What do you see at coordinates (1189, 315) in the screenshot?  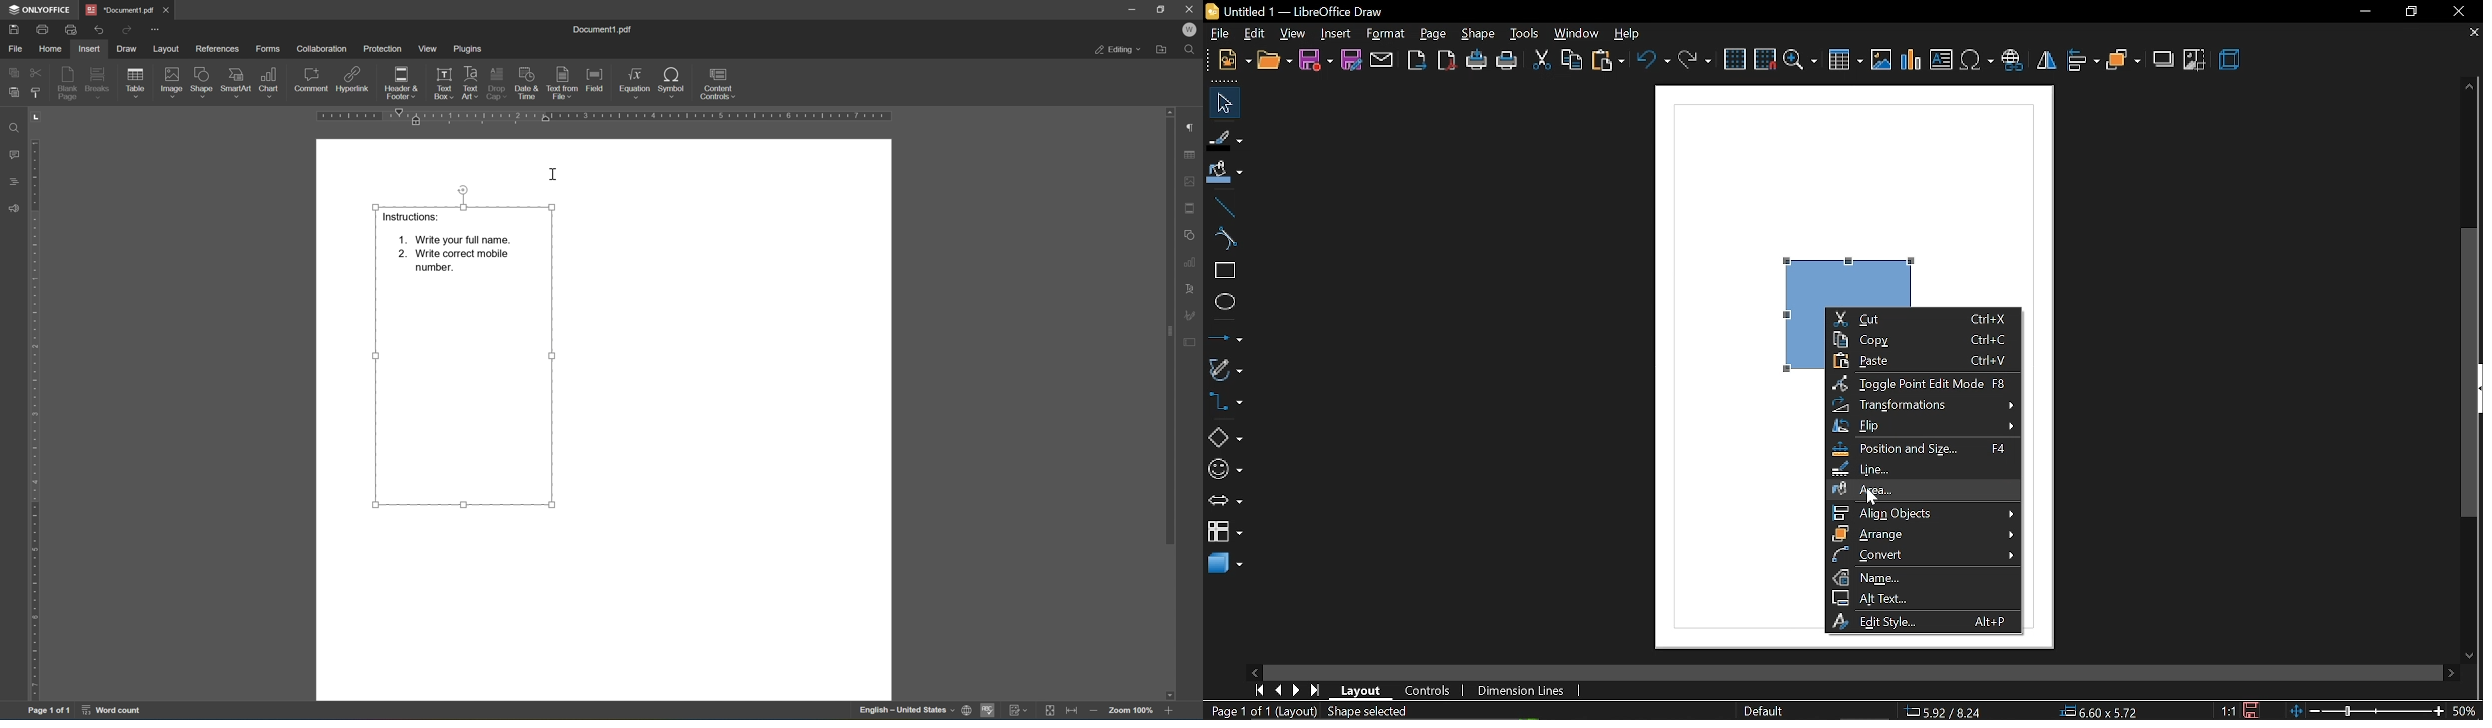 I see `signature settings` at bounding box center [1189, 315].